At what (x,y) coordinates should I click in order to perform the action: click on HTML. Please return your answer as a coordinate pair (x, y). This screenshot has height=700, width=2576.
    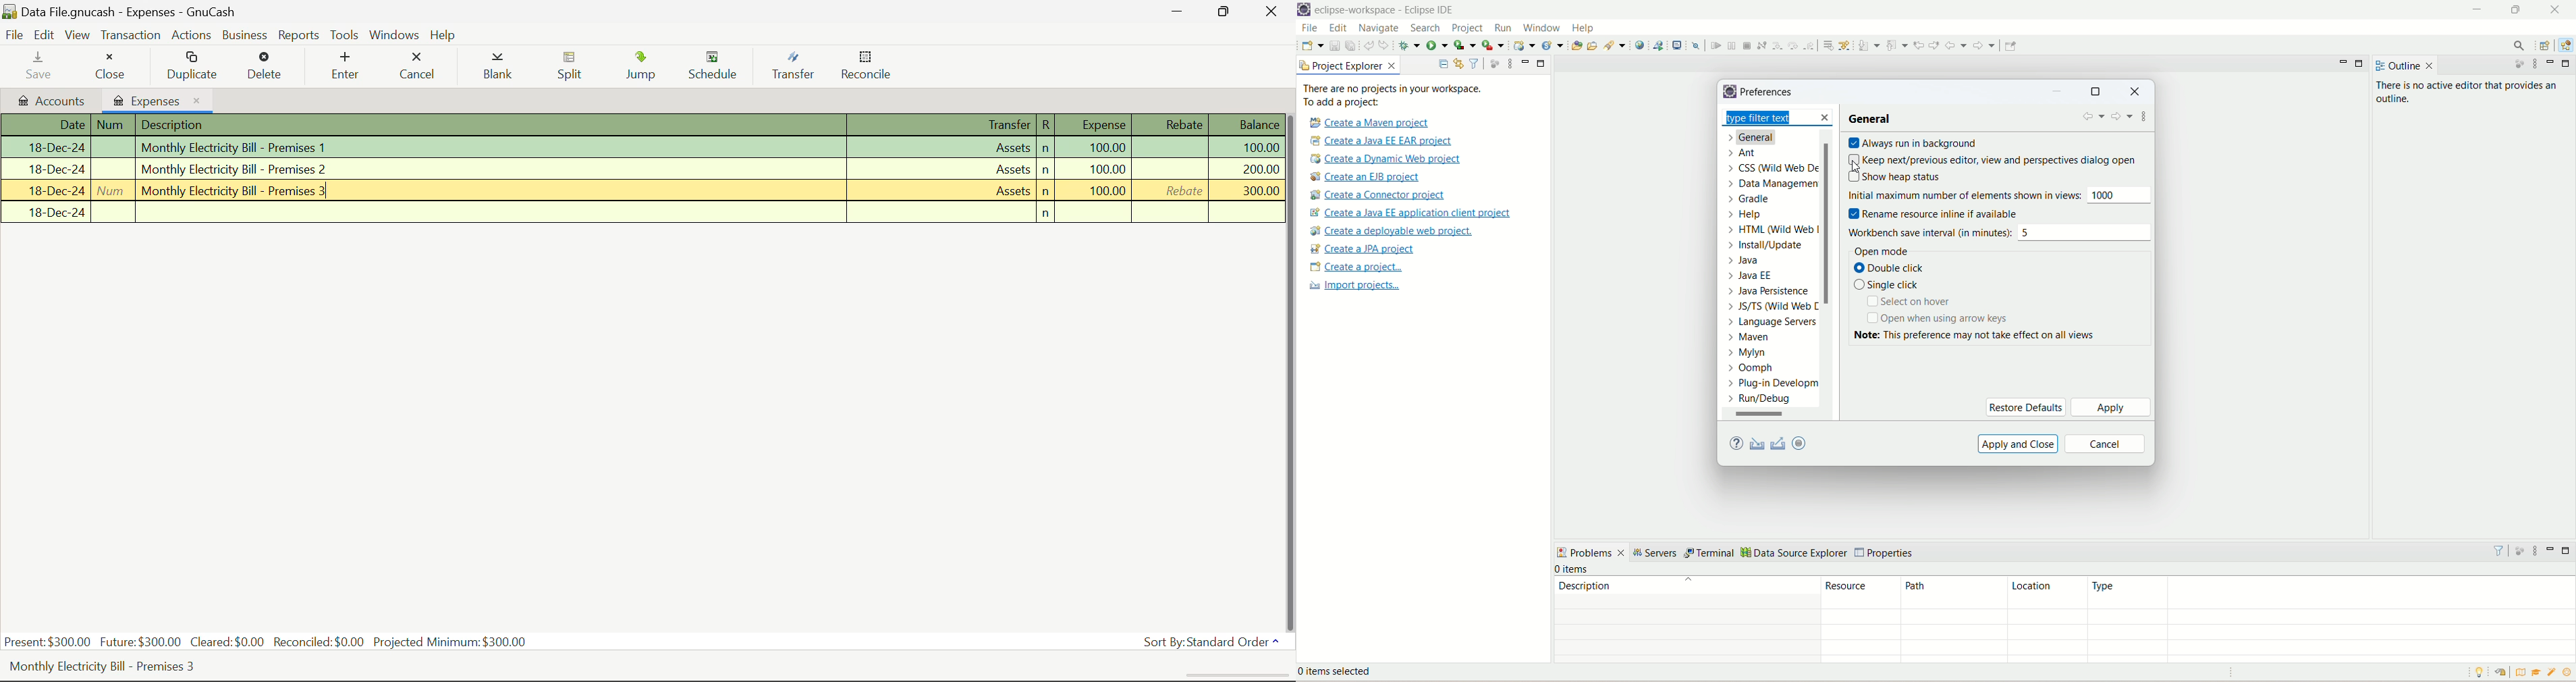
    Looking at the image, I should click on (1775, 232).